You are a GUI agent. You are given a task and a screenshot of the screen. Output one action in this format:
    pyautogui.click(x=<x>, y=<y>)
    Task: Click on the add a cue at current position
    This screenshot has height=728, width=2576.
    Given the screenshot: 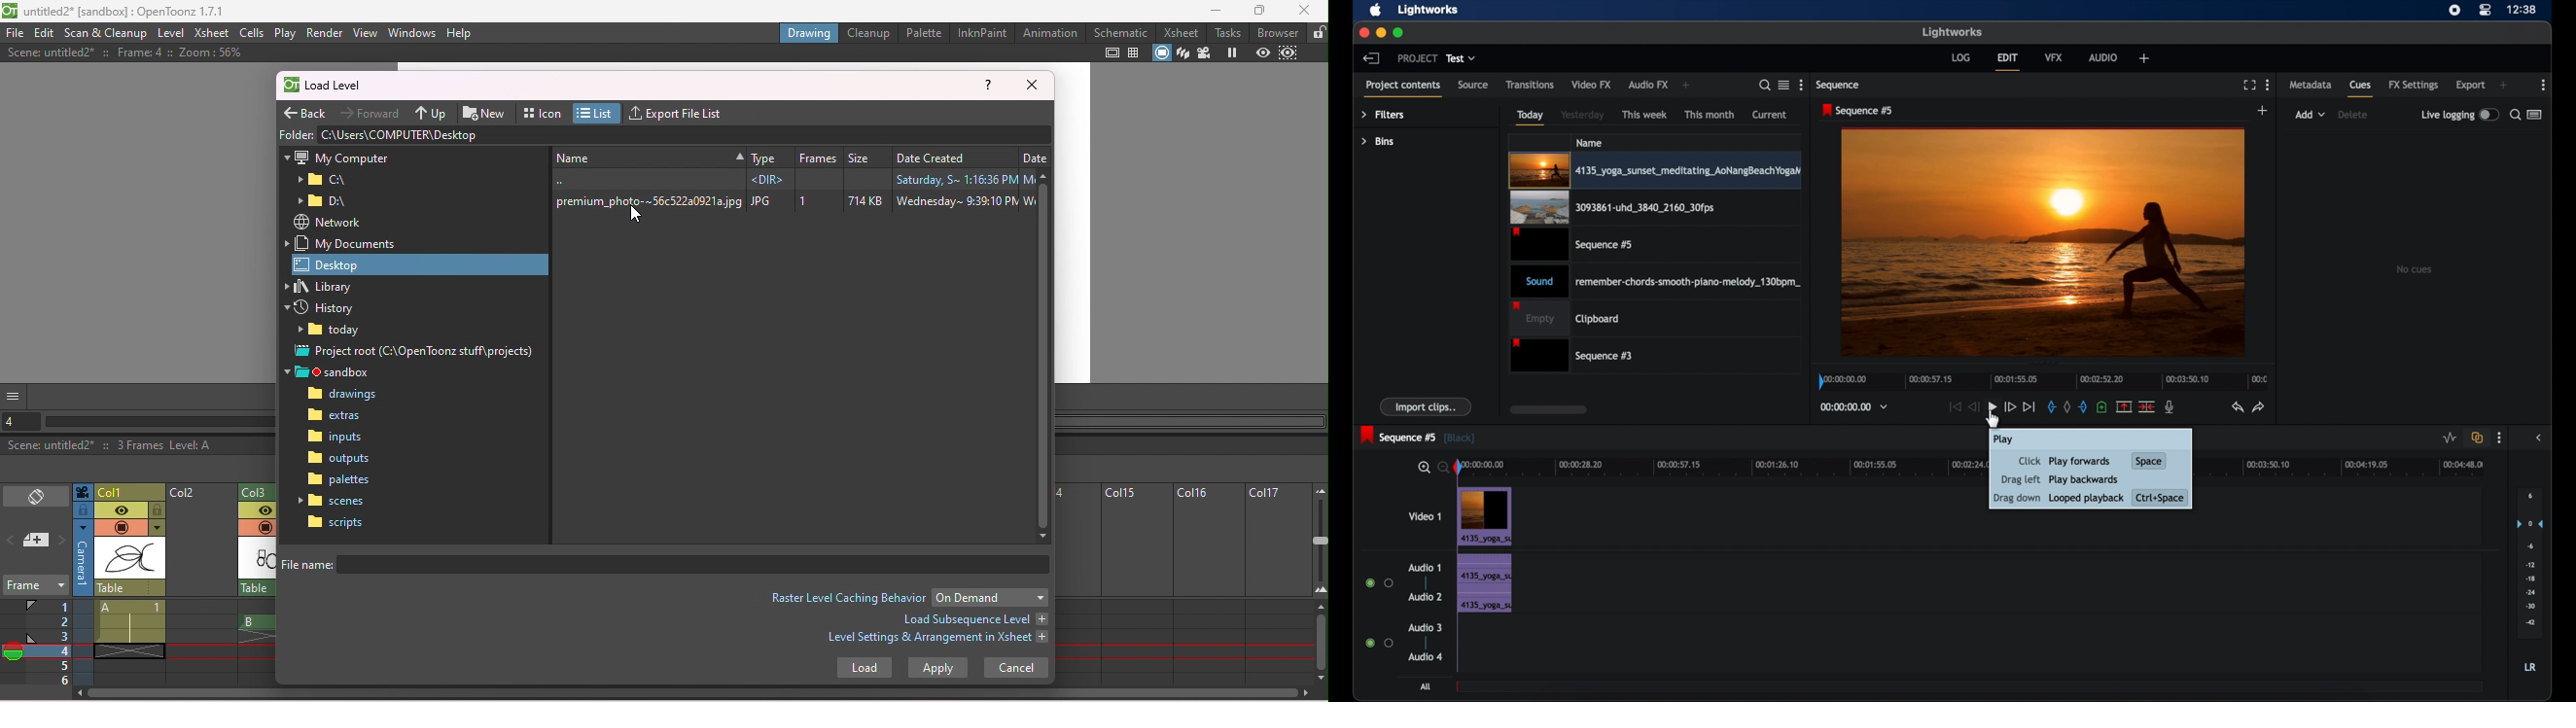 What is the action you would take?
    pyautogui.click(x=2103, y=407)
    